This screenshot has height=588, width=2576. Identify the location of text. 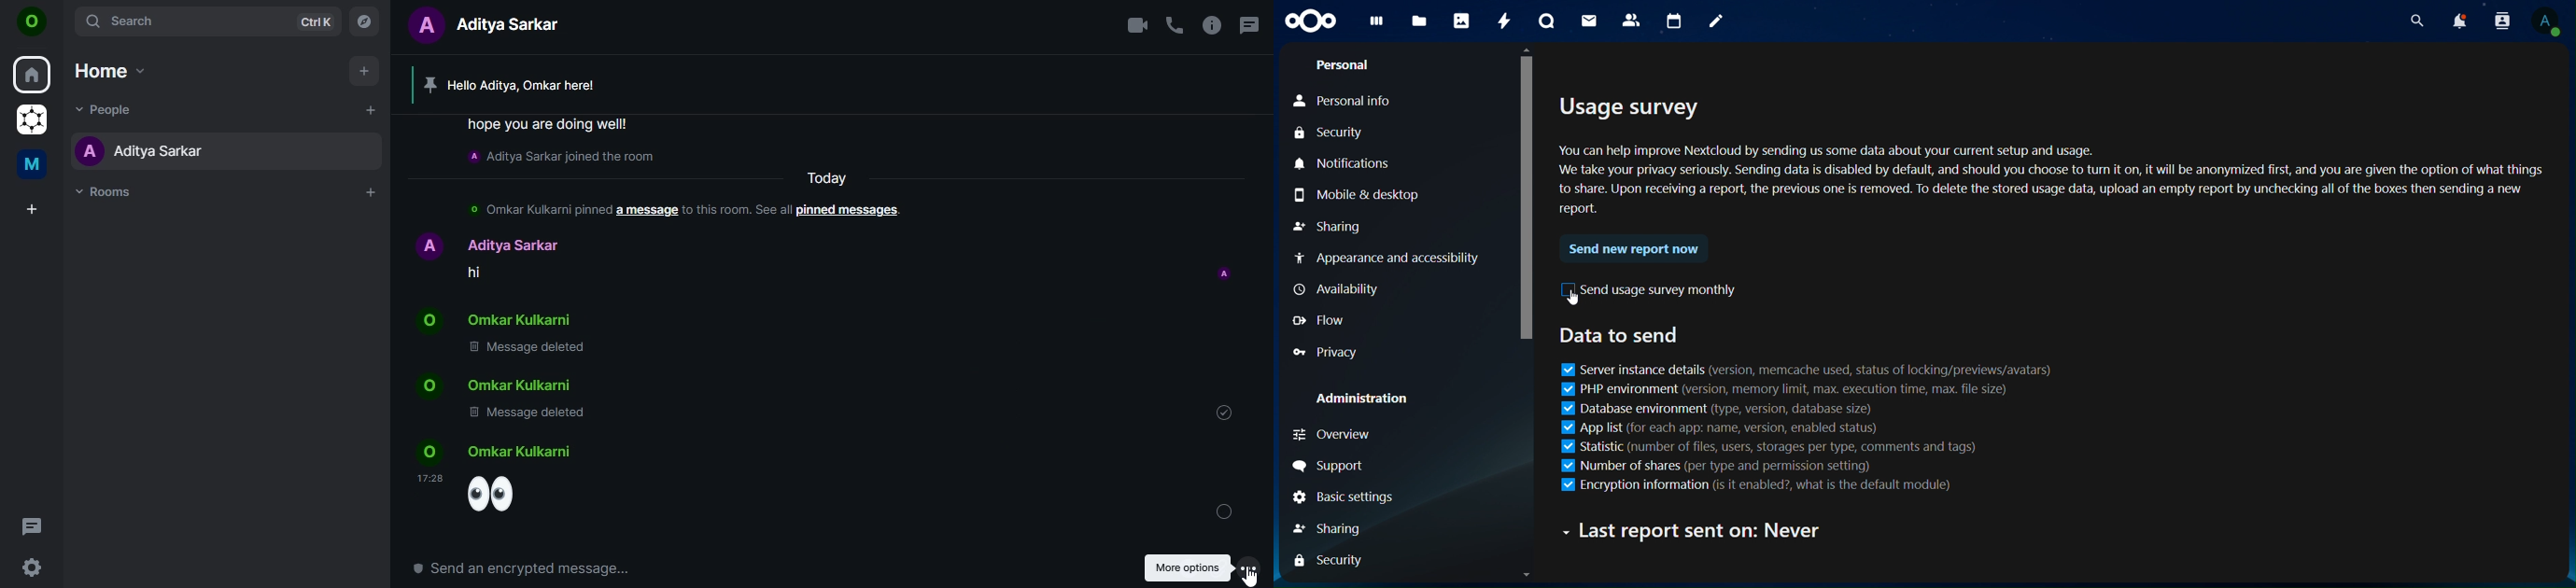
(493, 27).